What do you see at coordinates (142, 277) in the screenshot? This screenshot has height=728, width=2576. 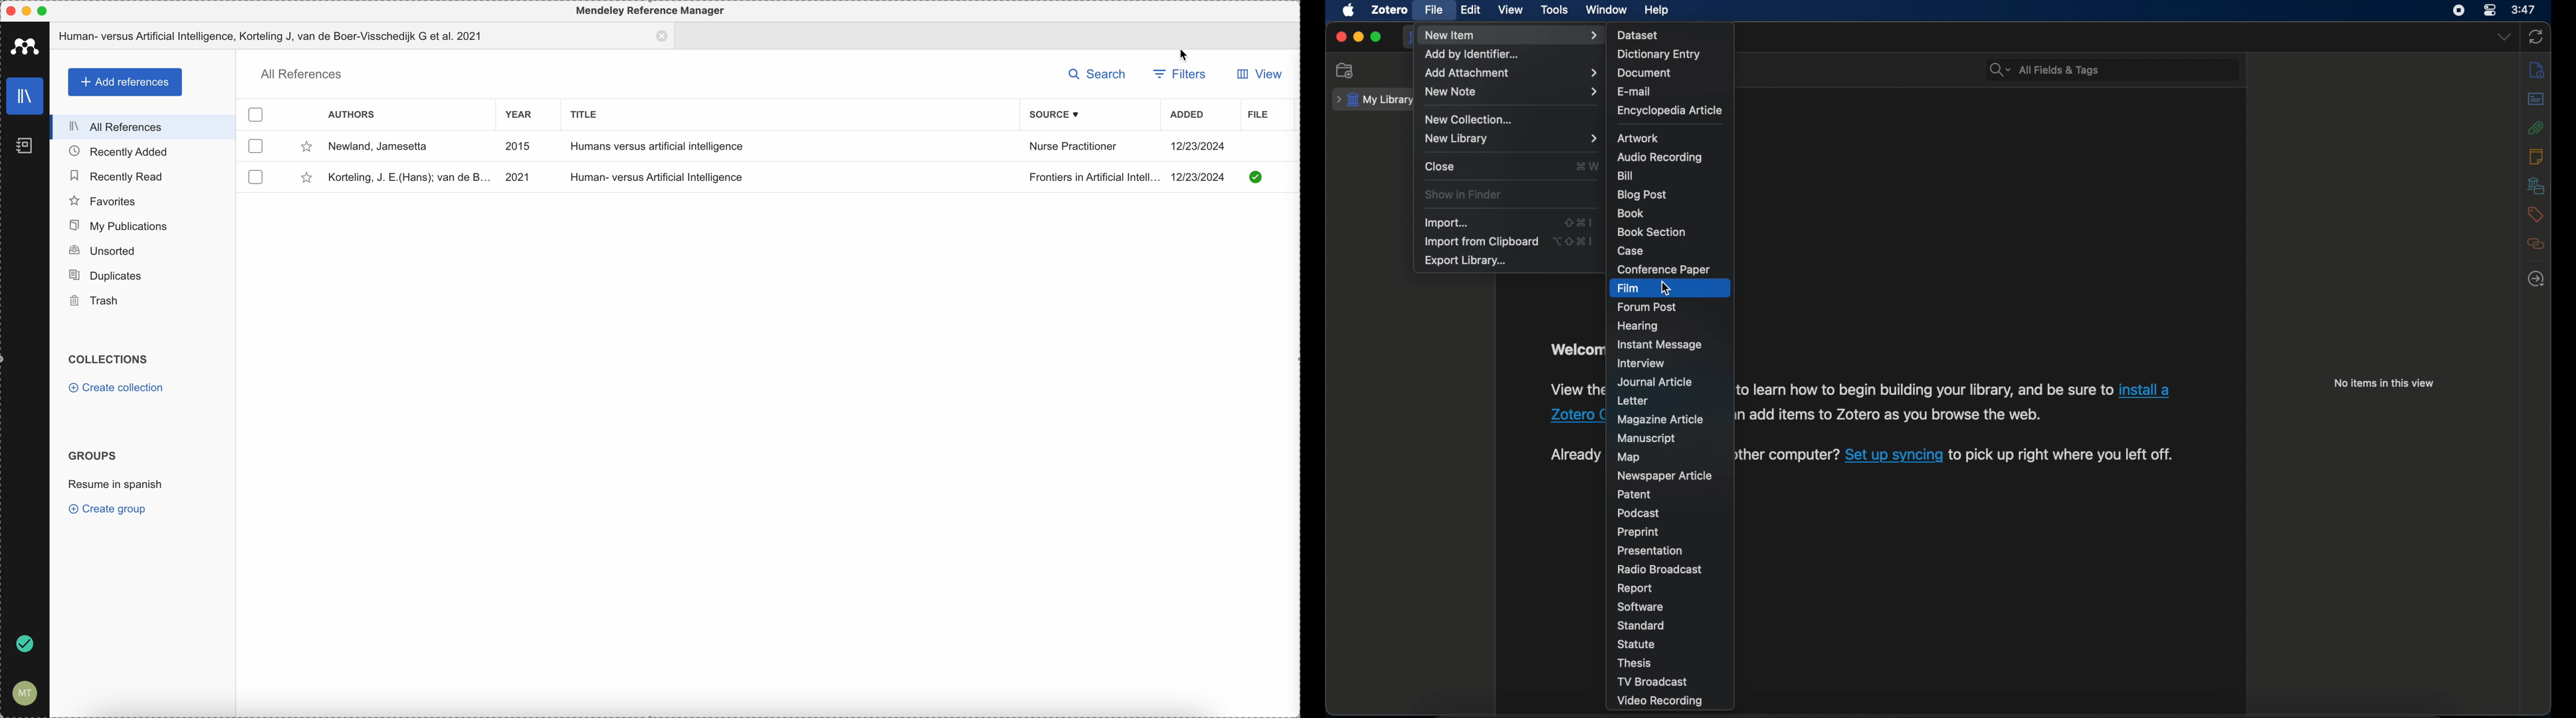 I see `duplicates` at bounding box center [142, 277].